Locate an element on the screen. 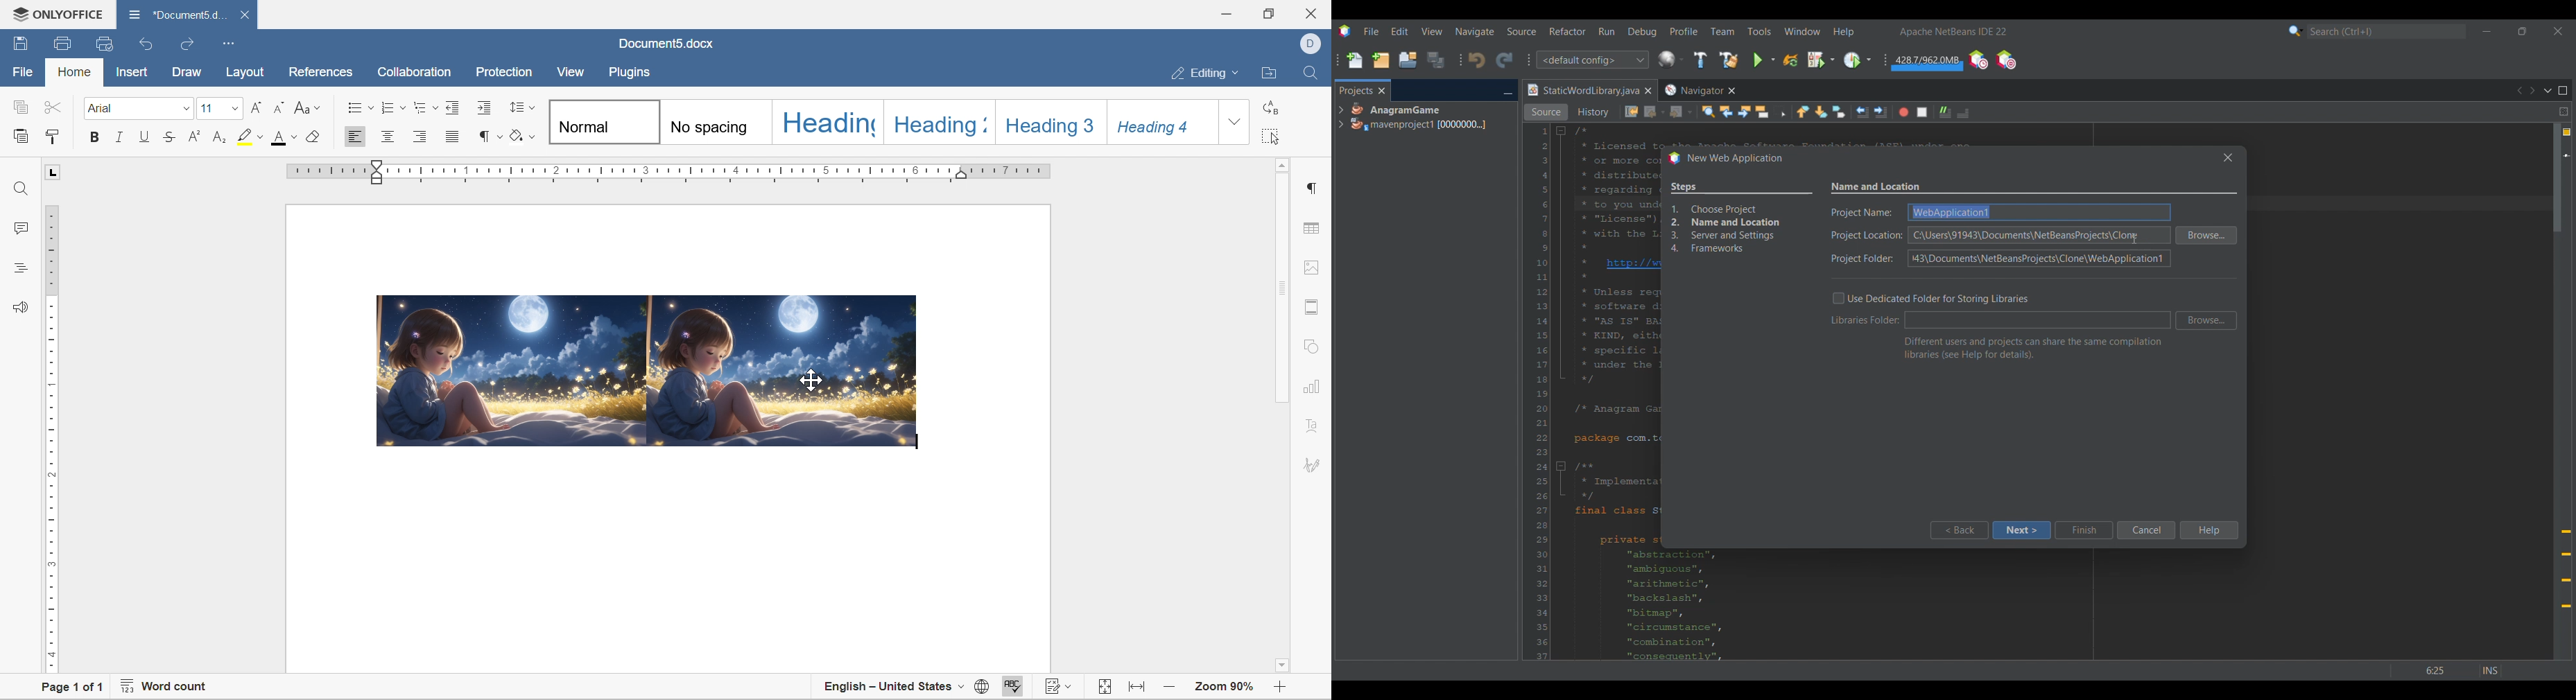 The image size is (2576, 700). Next highlighted by cursor is located at coordinates (2021, 530).